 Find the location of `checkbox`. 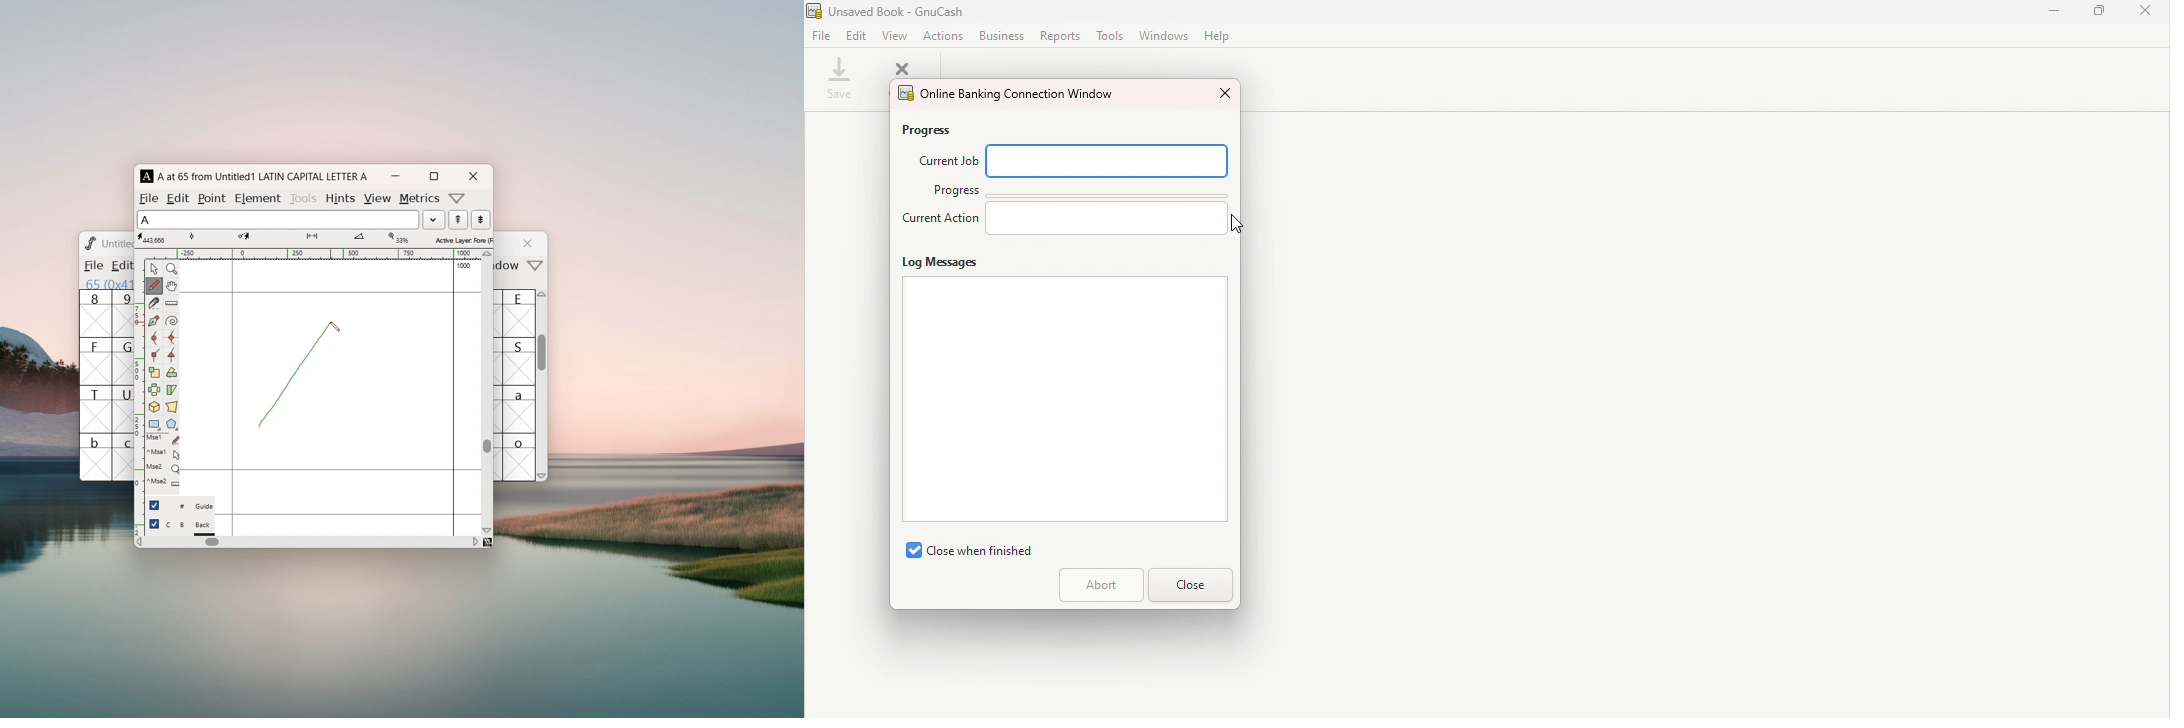

checkbox is located at coordinates (154, 505).